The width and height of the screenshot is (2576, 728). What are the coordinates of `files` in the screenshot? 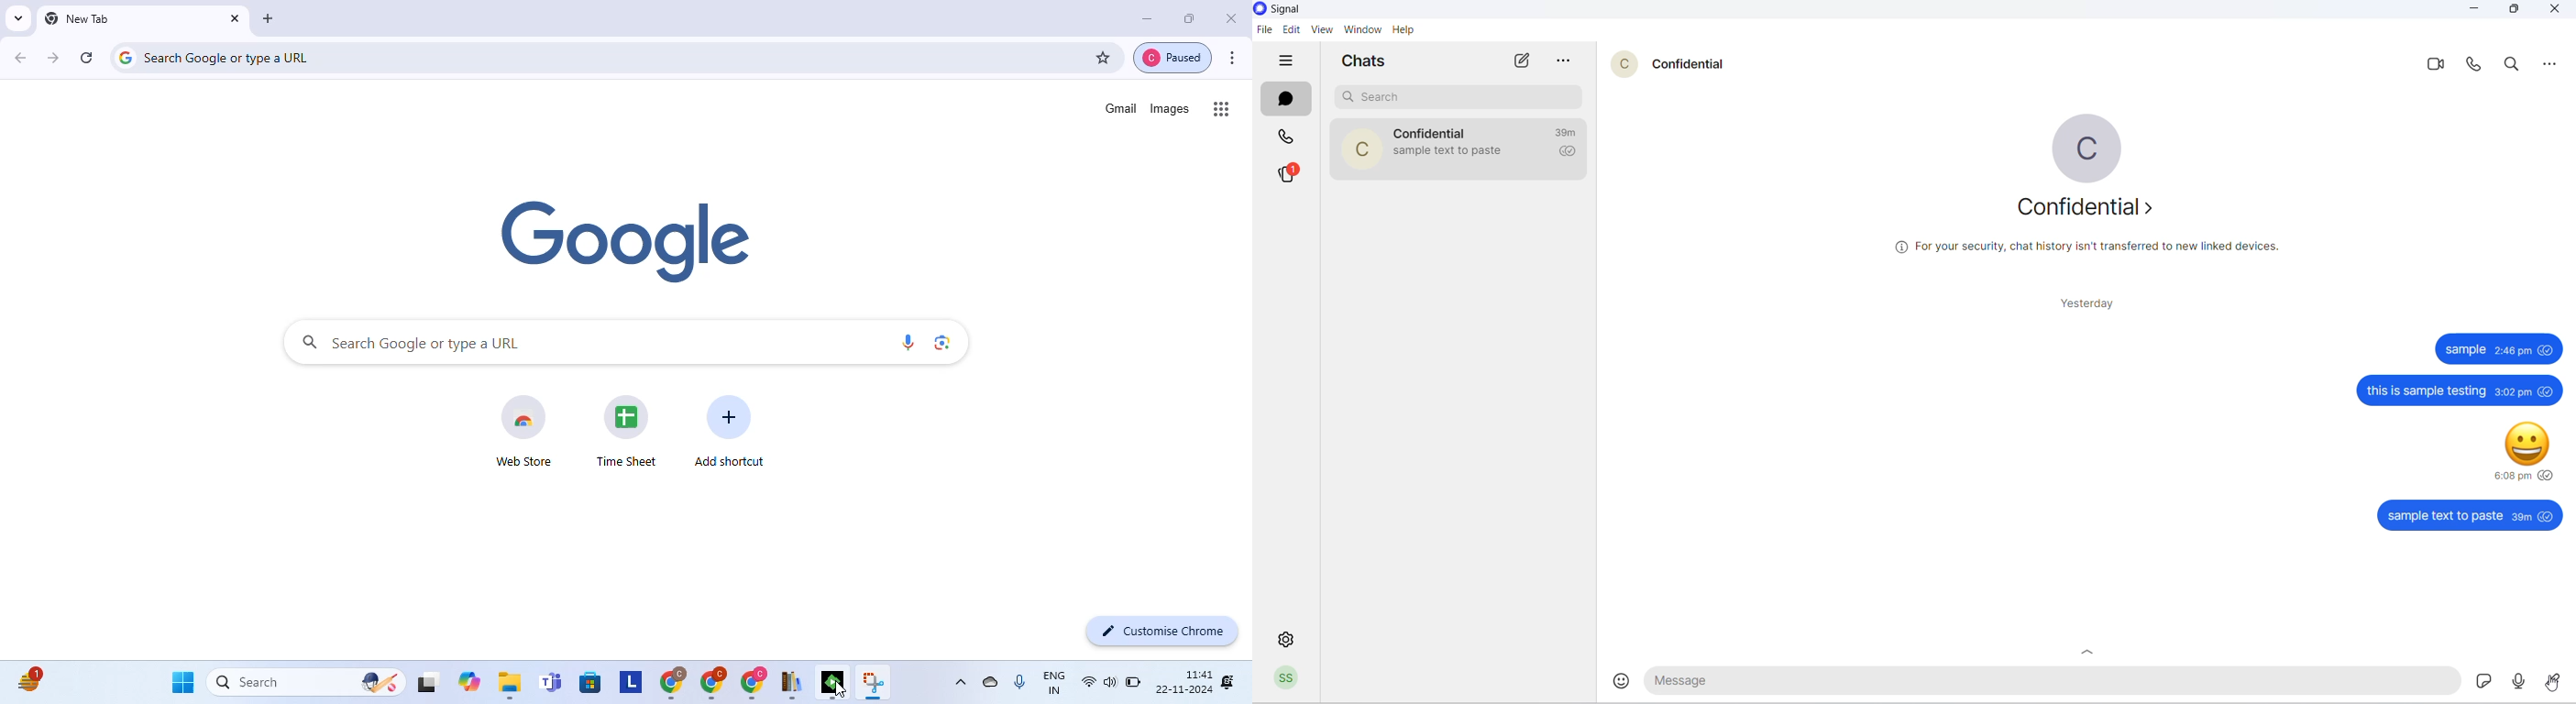 It's located at (511, 684).